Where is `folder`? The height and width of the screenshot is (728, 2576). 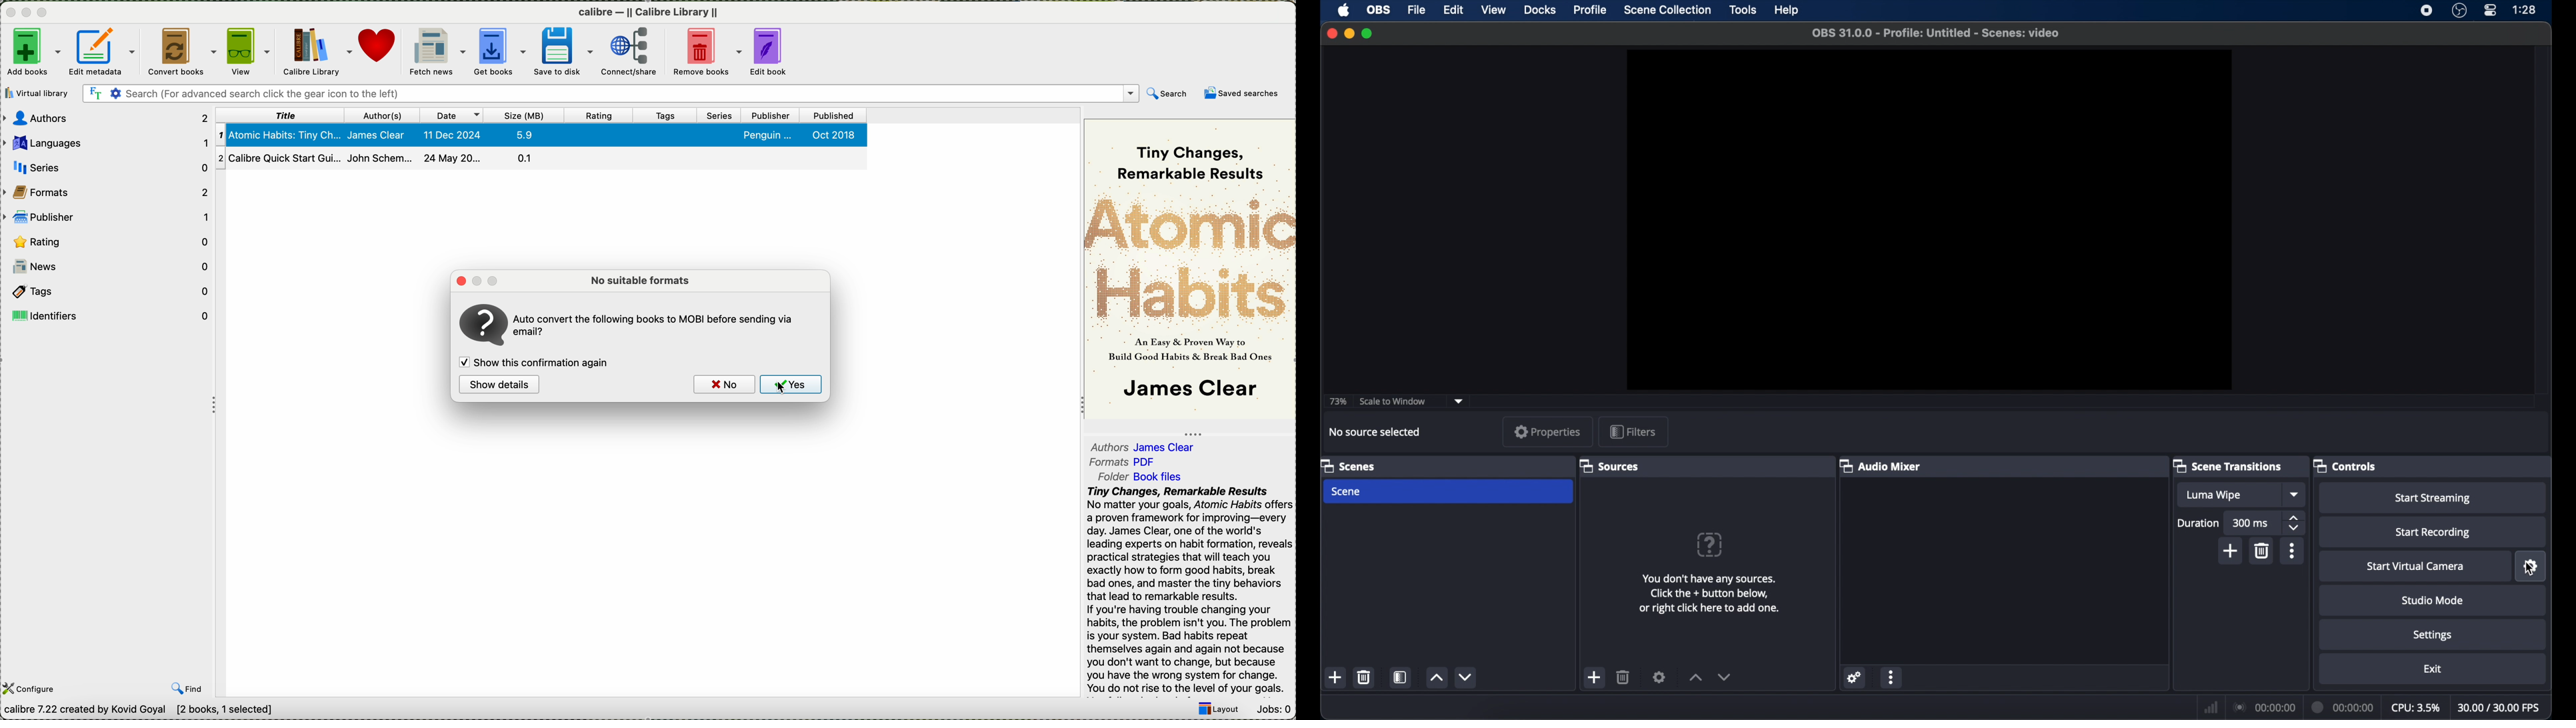
folder is located at coordinates (1144, 477).